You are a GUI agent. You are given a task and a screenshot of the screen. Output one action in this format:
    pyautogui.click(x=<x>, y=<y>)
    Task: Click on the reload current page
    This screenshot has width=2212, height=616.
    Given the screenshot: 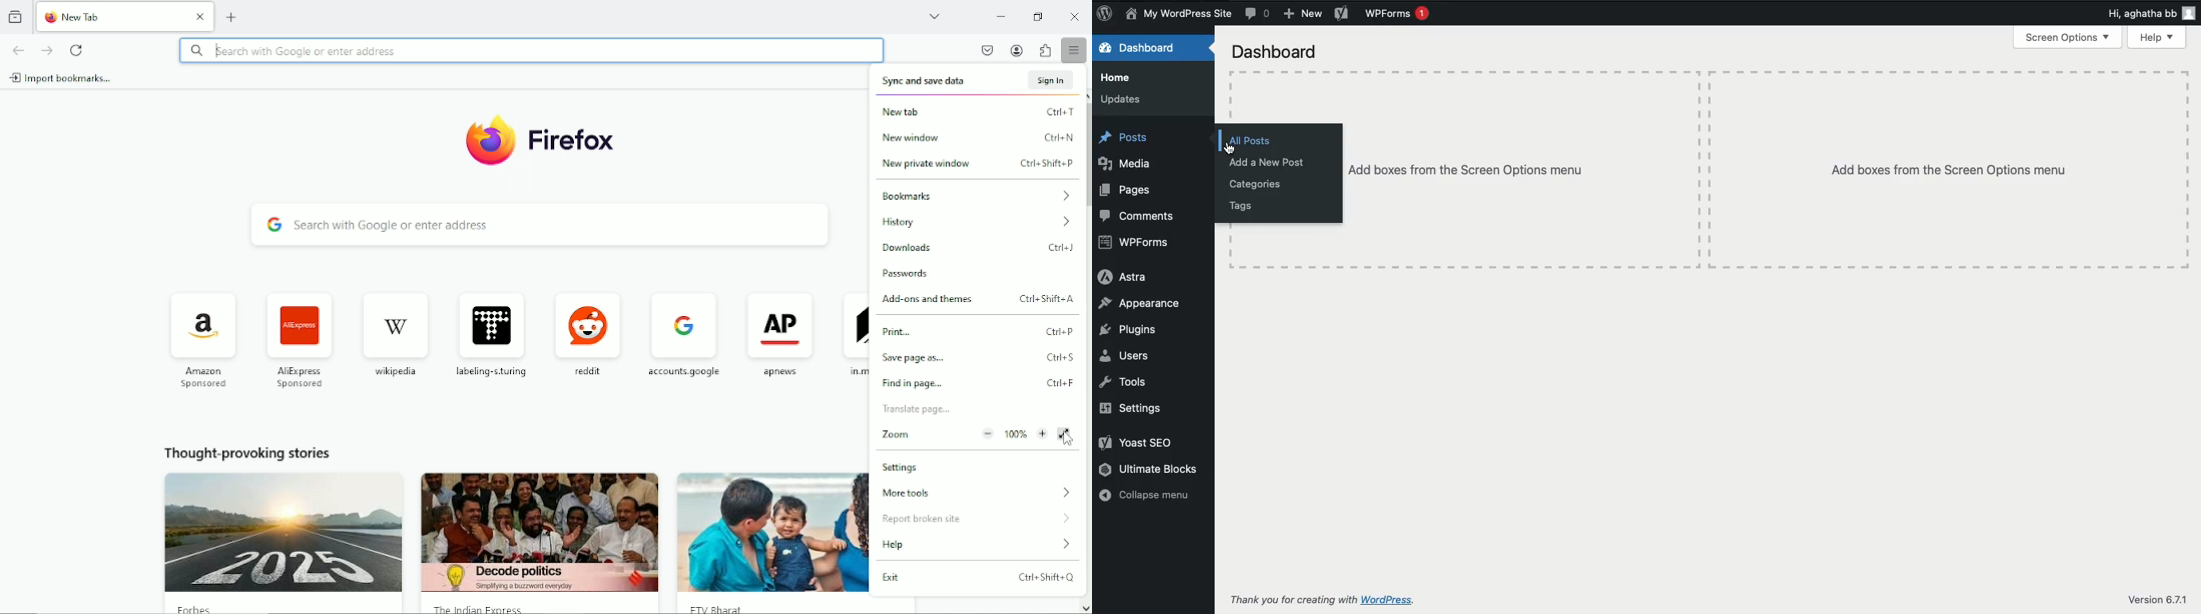 What is the action you would take?
    pyautogui.click(x=79, y=49)
    